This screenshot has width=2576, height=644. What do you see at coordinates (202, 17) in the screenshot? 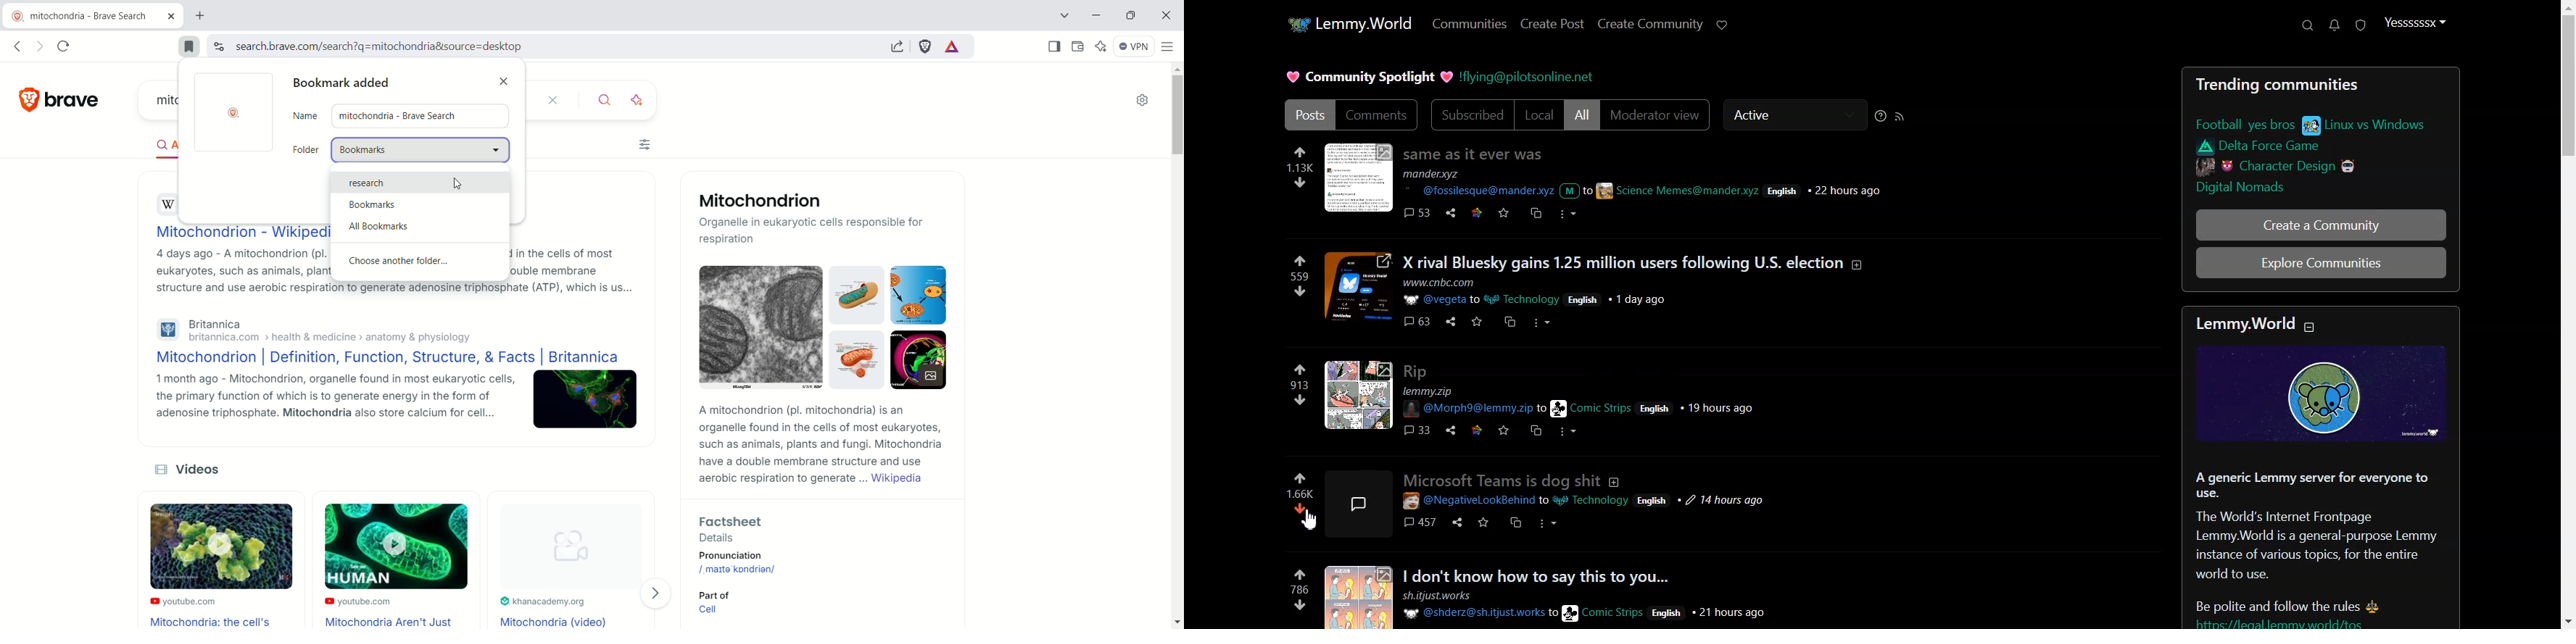
I see `new tab` at bounding box center [202, 17].